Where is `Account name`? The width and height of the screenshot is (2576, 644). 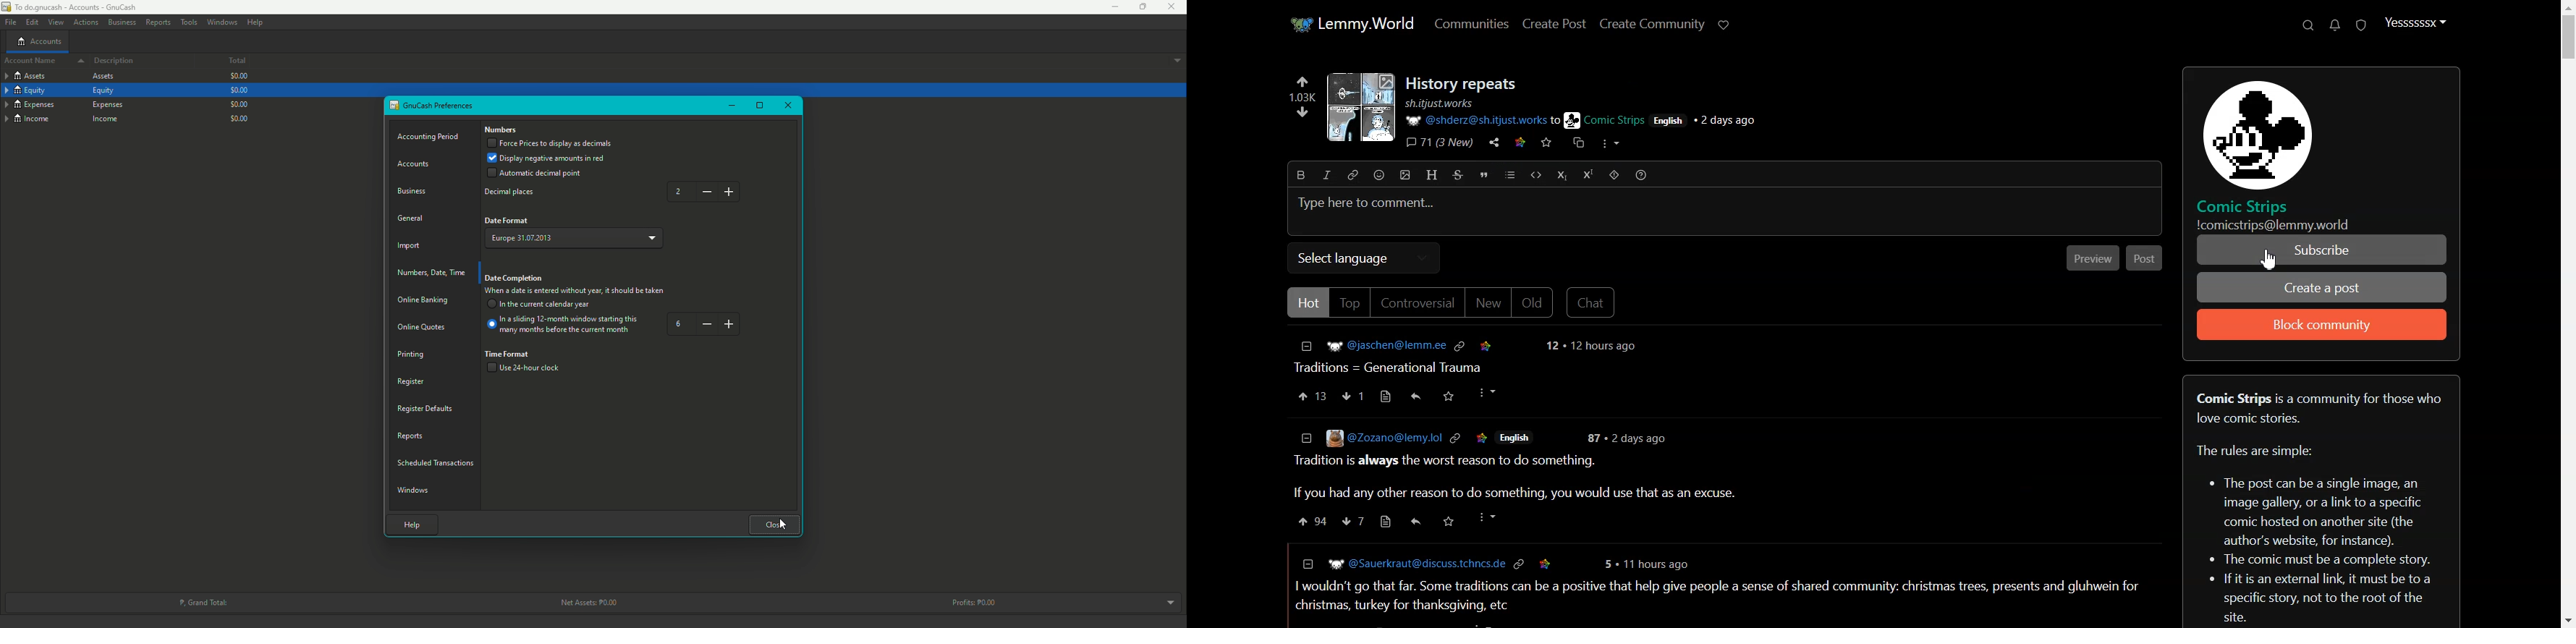 Account name is located at coordinates (41, 62).